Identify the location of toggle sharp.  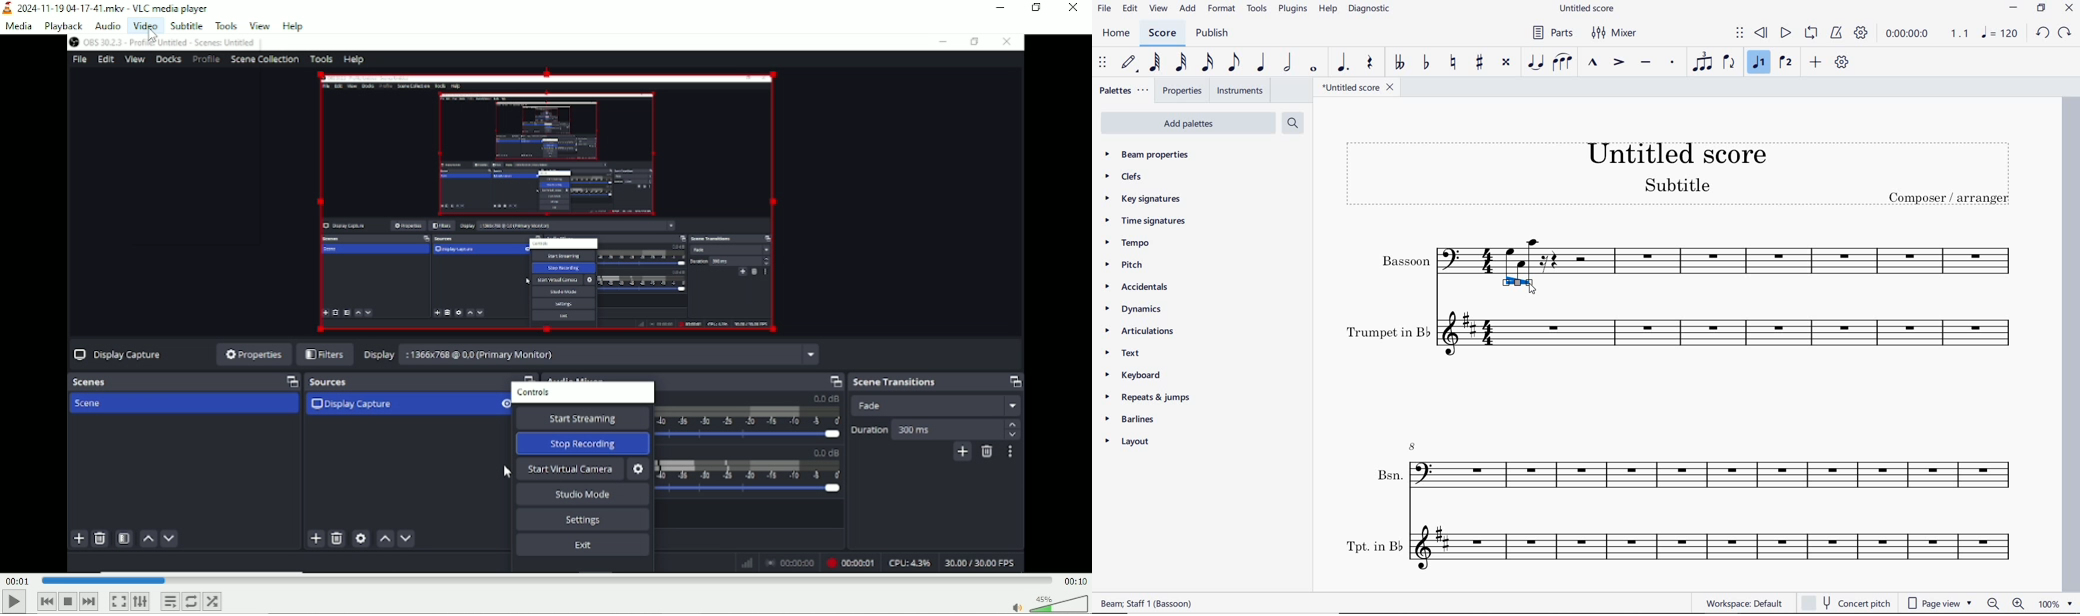
(1479, 63).